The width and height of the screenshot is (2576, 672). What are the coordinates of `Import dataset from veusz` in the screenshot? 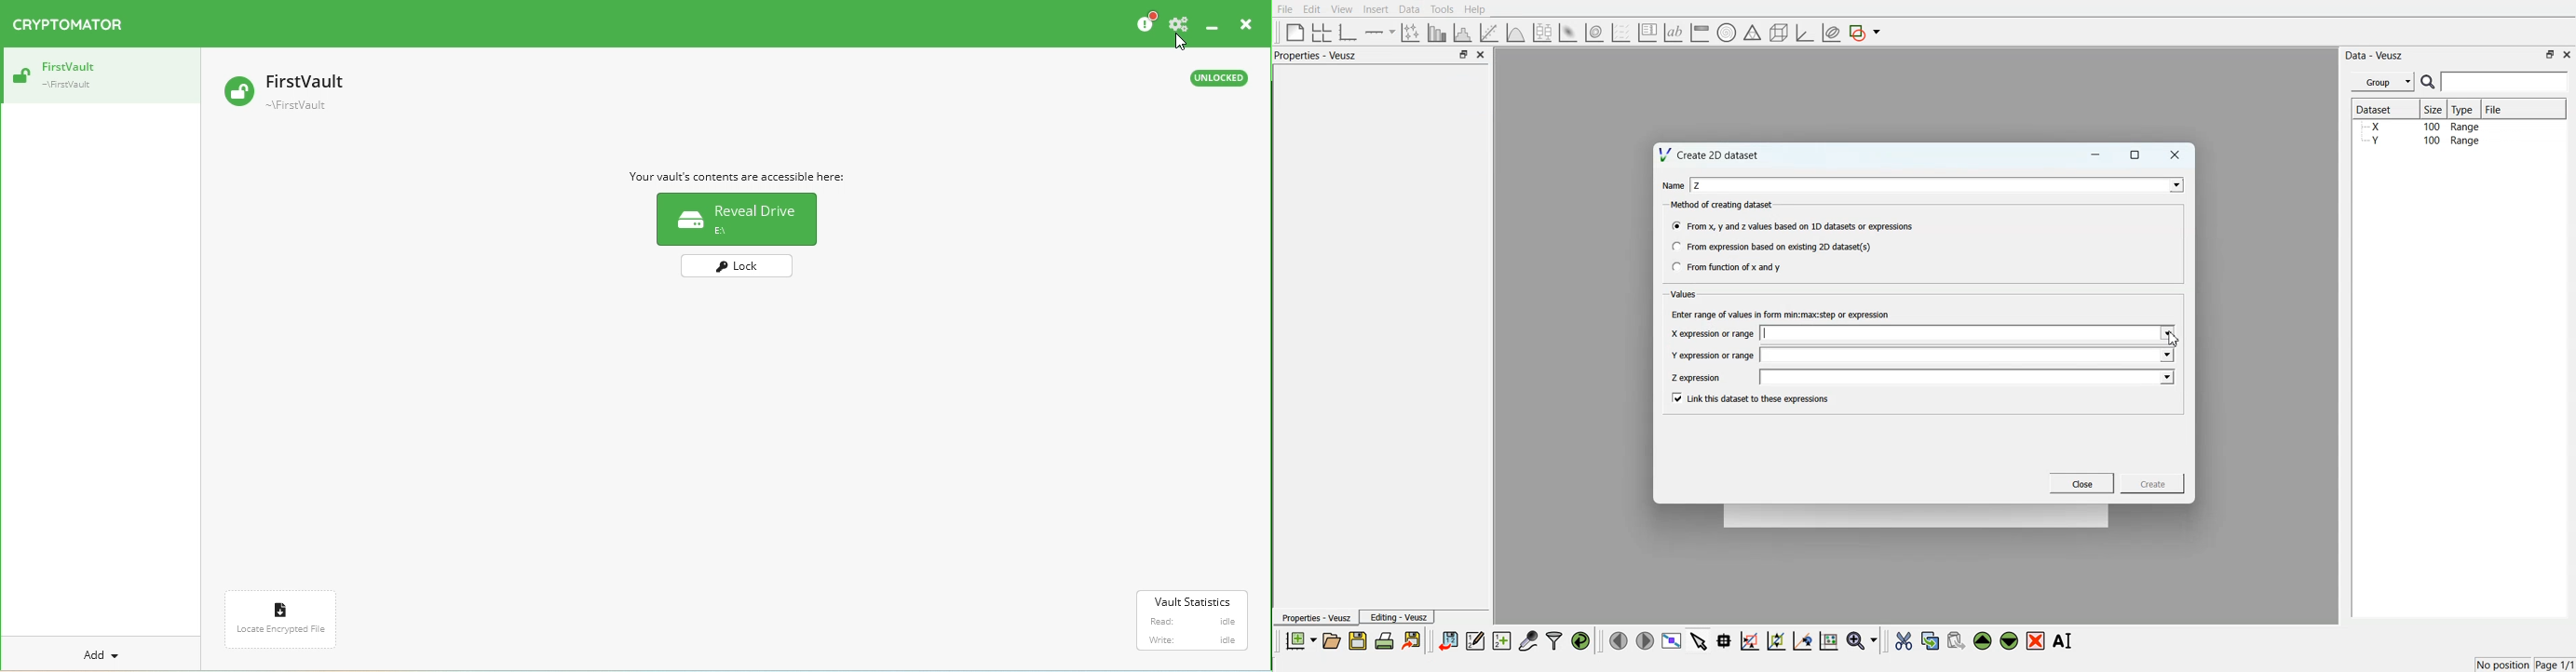 It's located at (1448, 640).